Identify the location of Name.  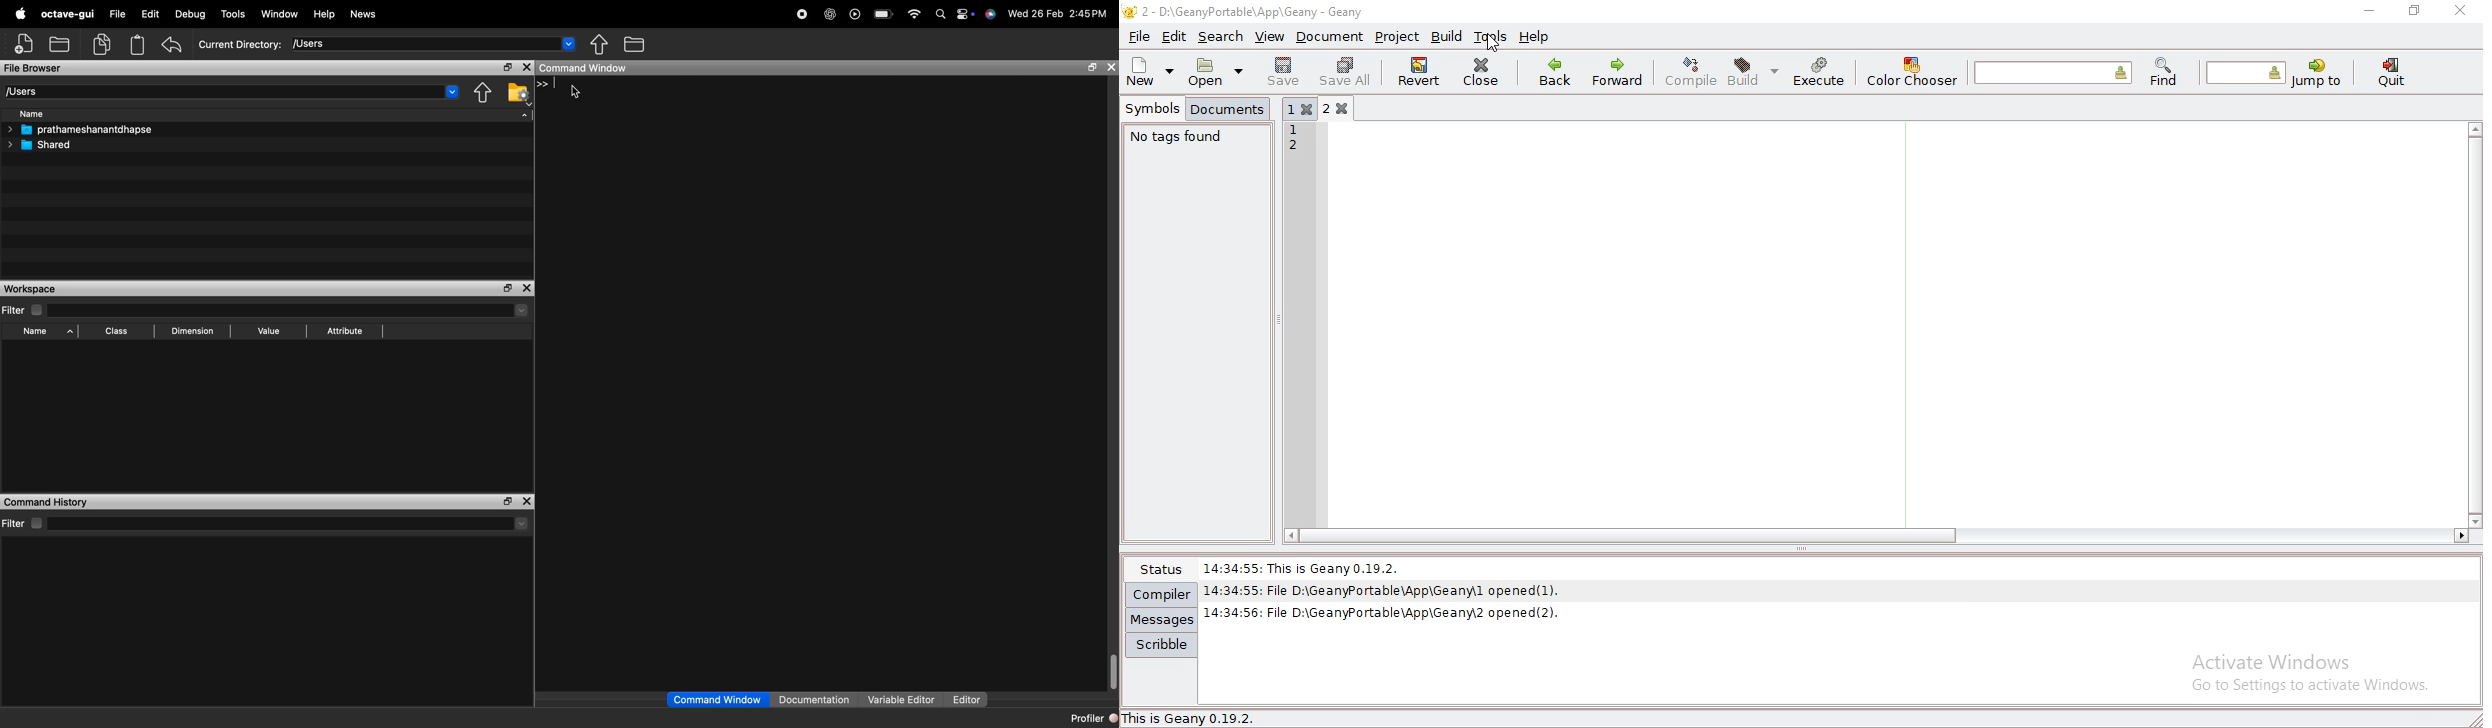
(39, 113).